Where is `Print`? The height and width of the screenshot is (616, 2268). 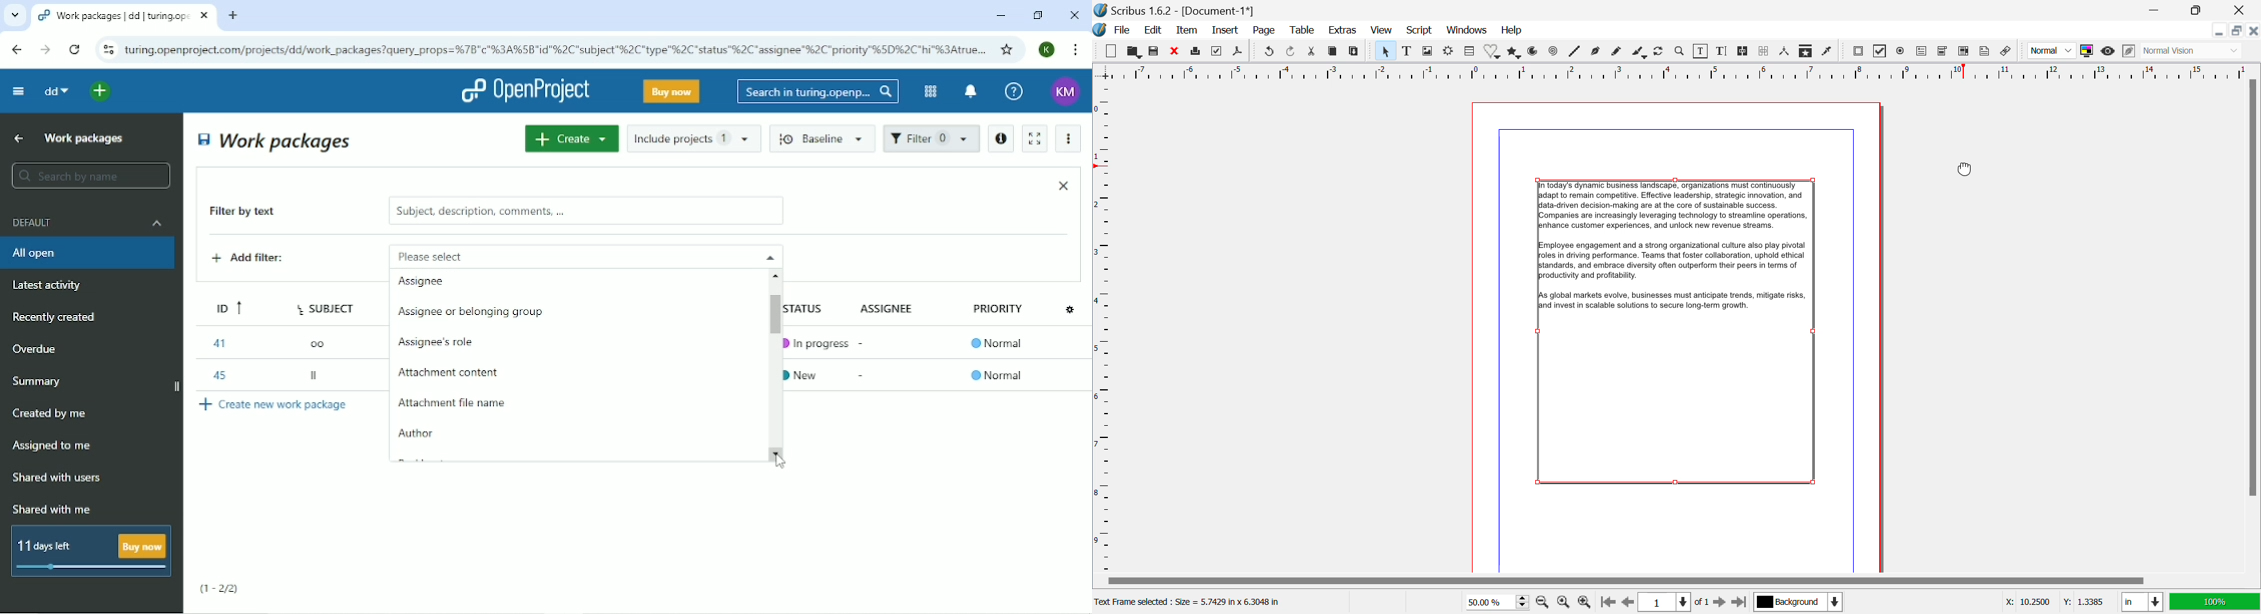
Print is located at coordinates (1197, 52).